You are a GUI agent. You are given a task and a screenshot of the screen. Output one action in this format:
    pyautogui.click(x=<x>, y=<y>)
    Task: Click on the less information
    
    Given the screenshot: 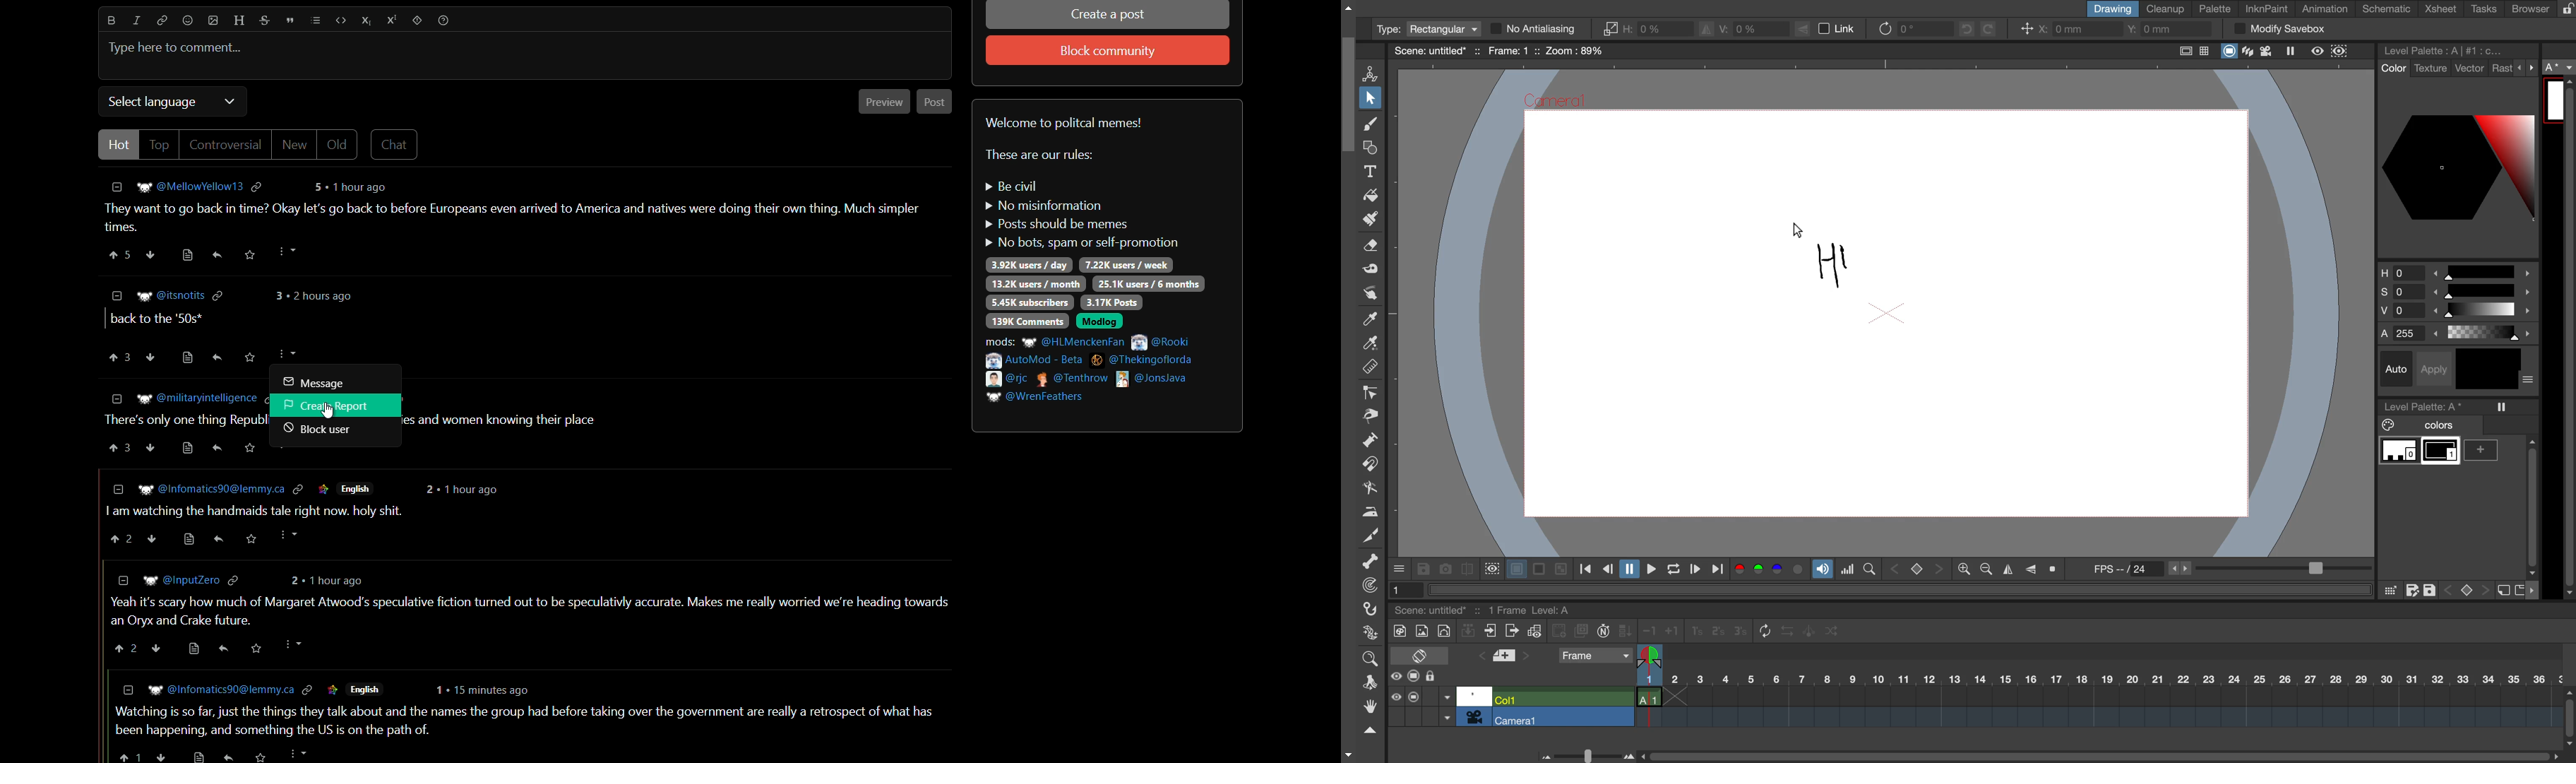 What is the action you would take?
    pyautogui.click(x=117, y=295)
    